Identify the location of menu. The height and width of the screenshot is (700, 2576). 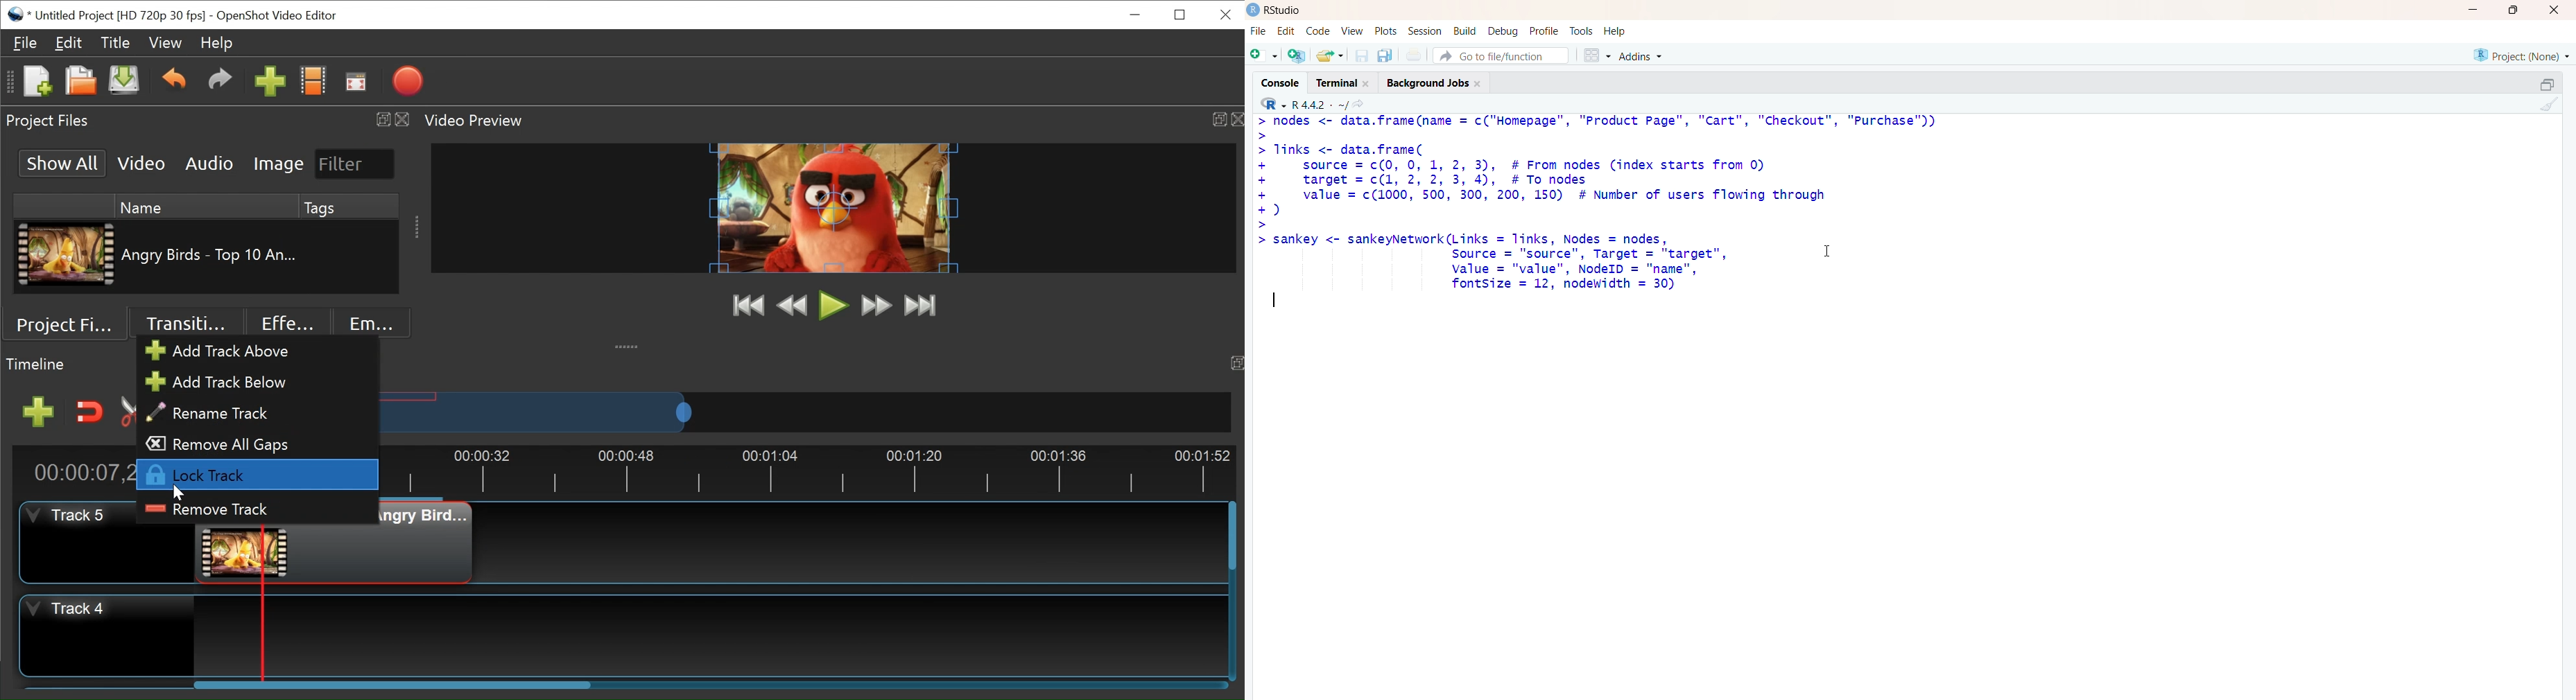
(1262, 56).